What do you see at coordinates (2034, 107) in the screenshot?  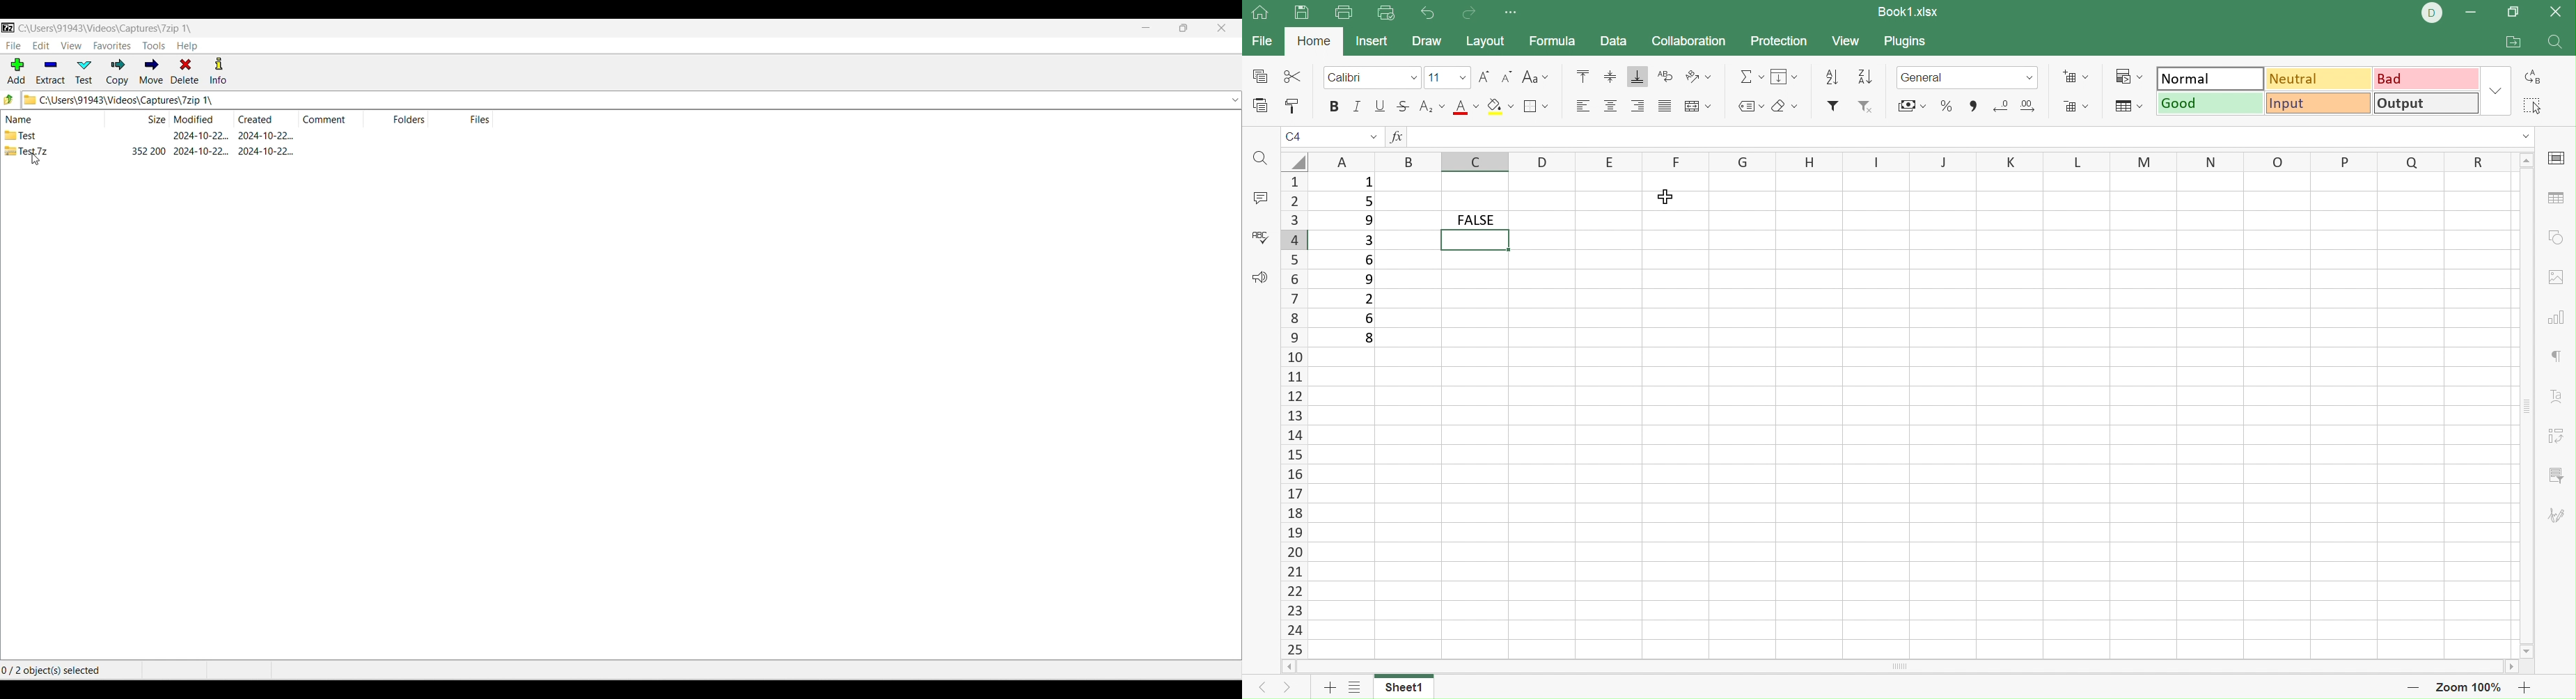 I see `Increase decimal` at bounding box center [2034, 107].